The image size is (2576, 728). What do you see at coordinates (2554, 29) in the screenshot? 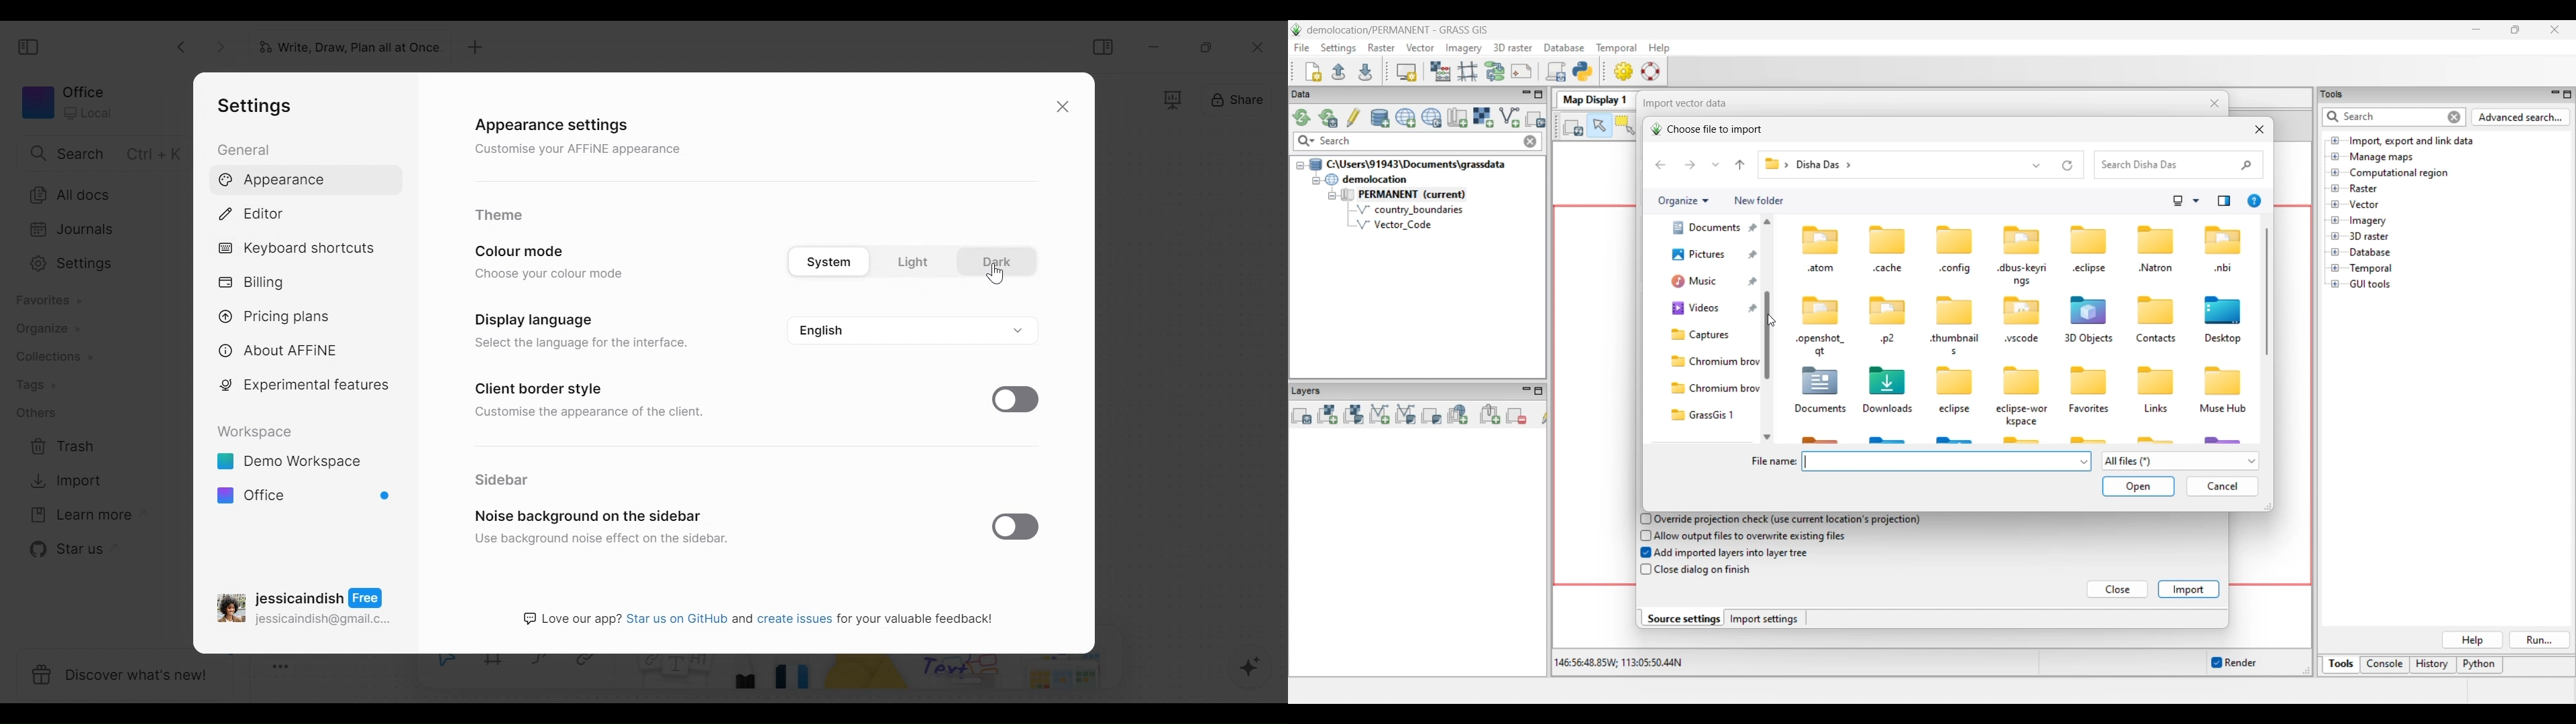
I see `Close interface` at bounding box center [2554, 29].